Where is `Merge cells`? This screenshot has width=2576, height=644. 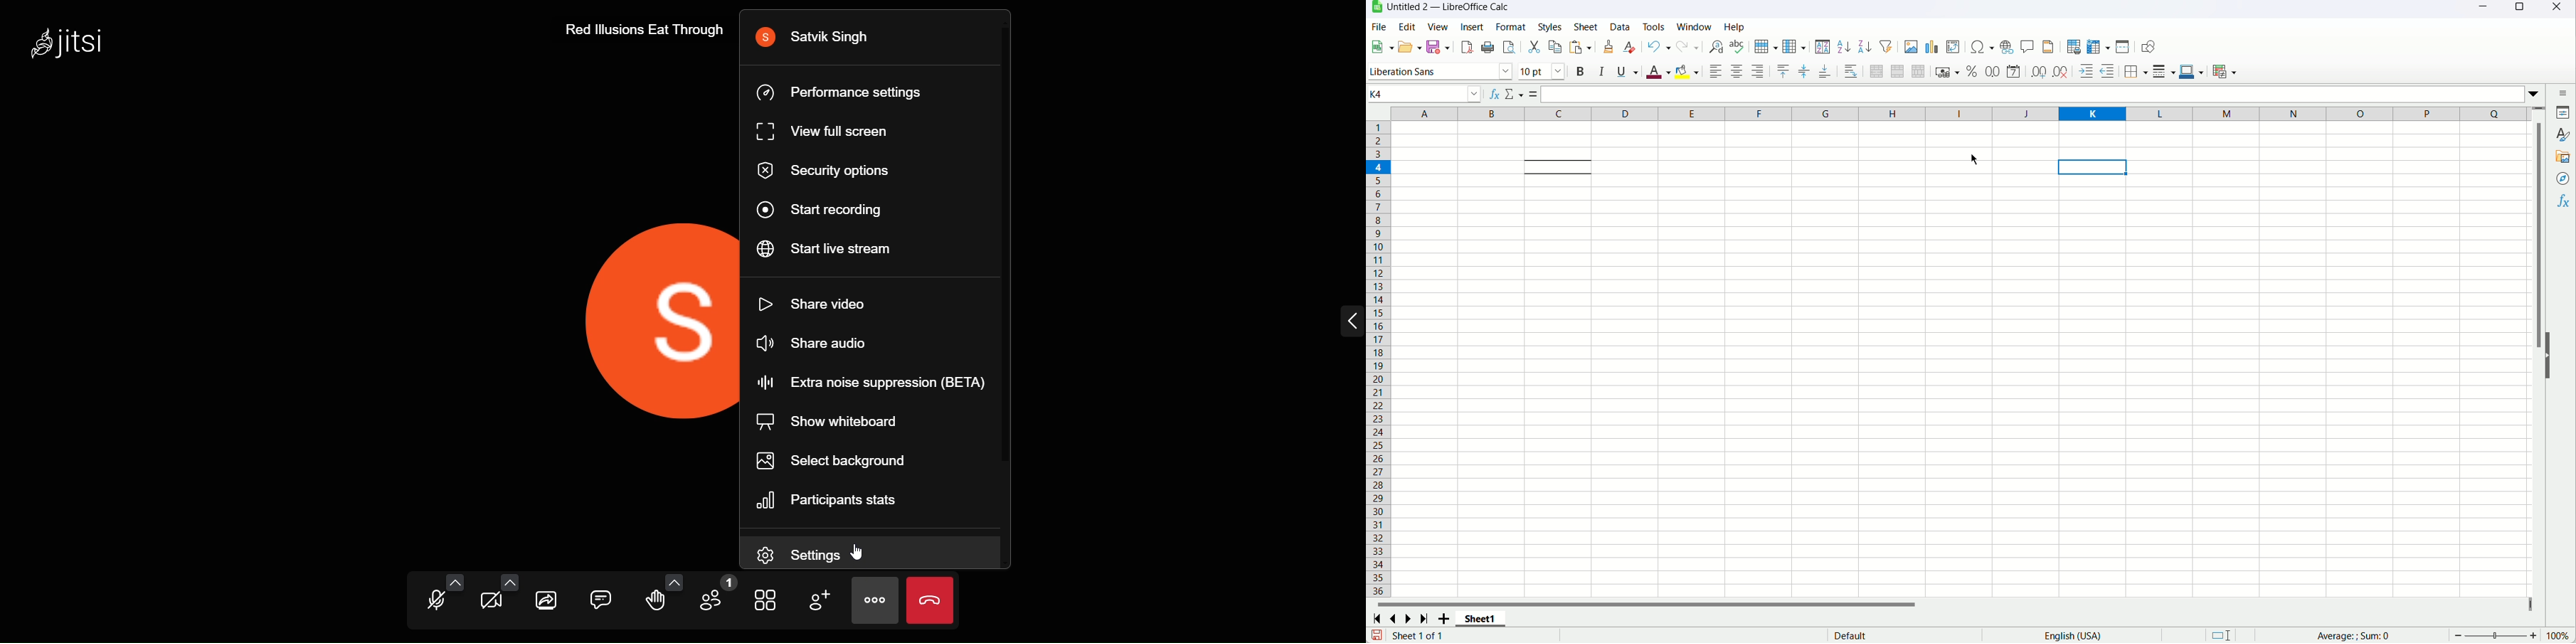 Merge cells is located at coordinates (1897, 71).